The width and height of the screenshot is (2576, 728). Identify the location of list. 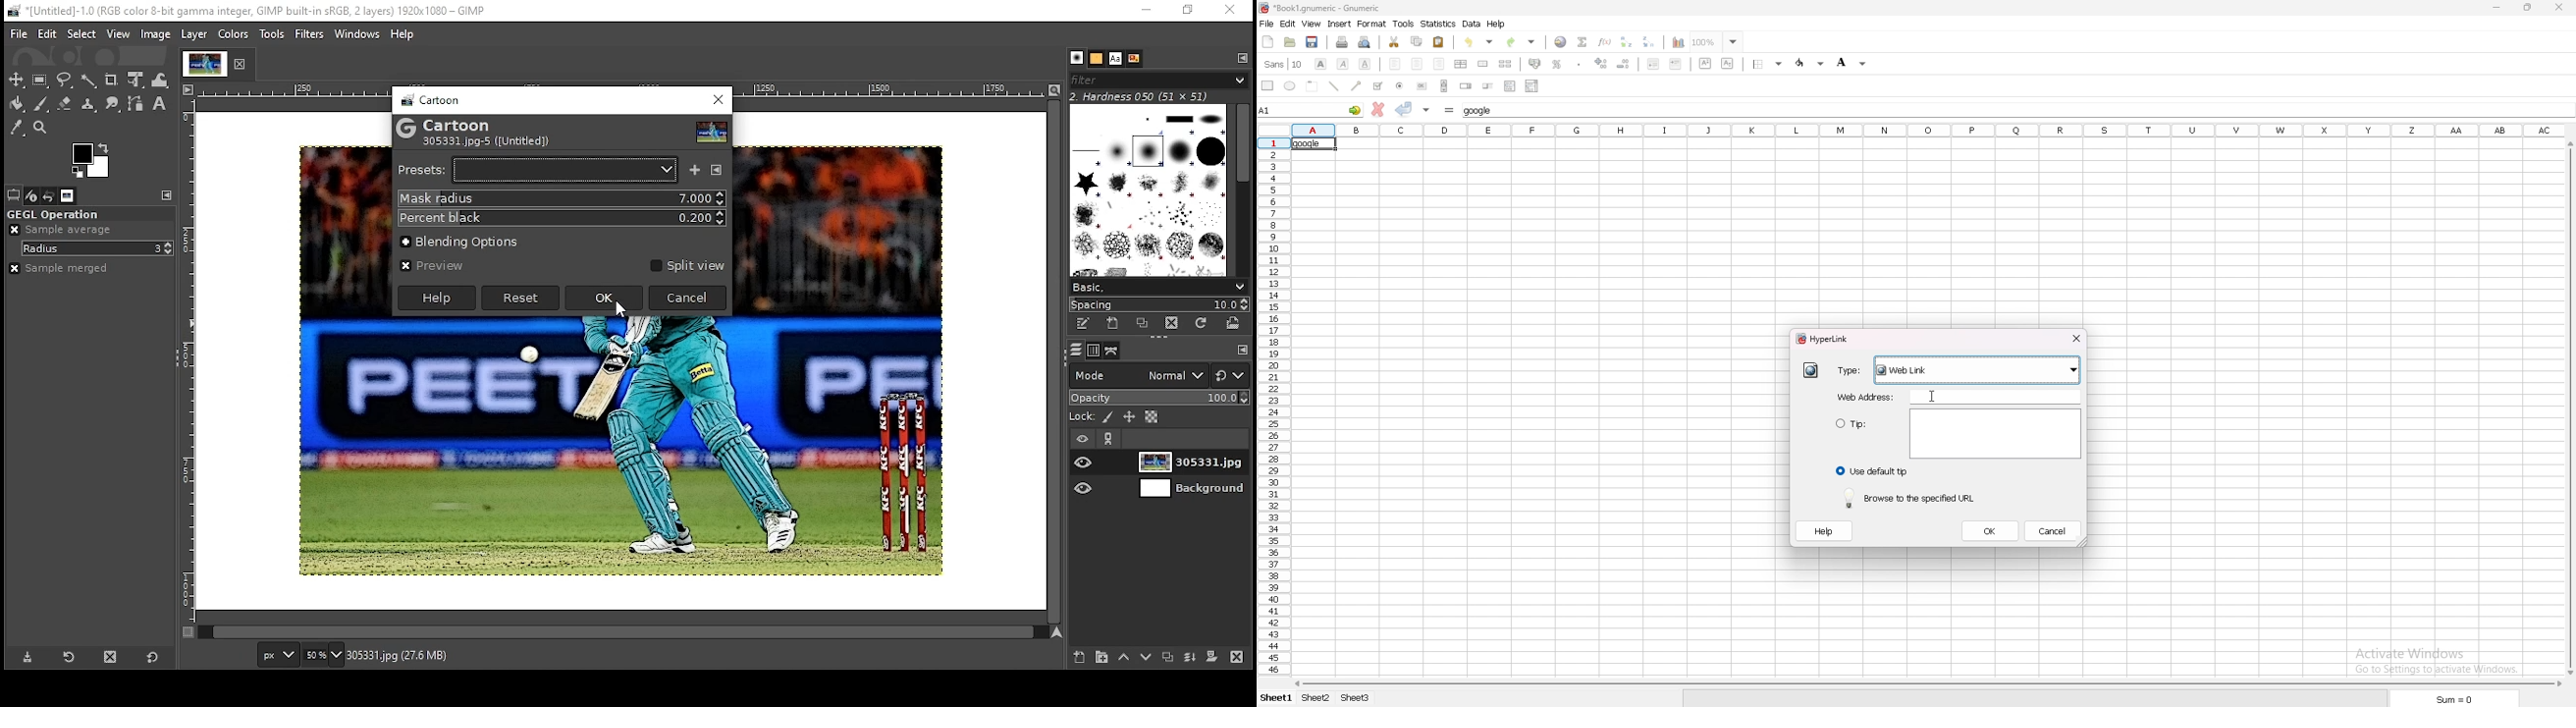
(1510, 86).